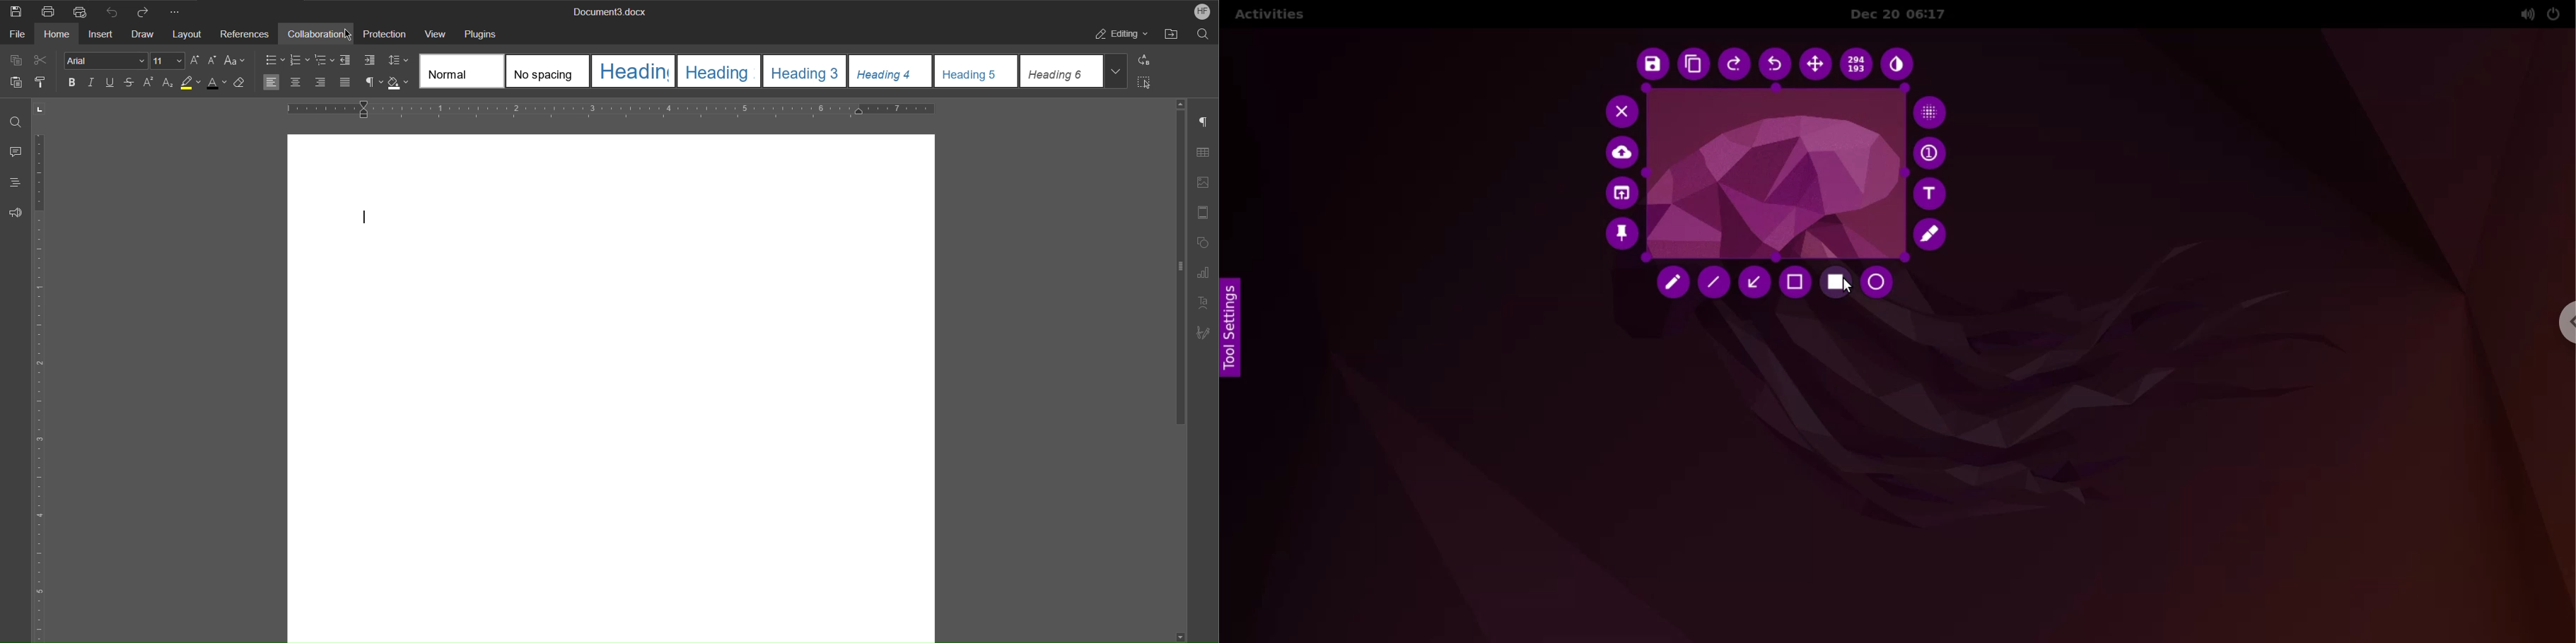 The height and width of the screenshot is (644, 2576). Describe the element at coordinates (324, 58) in the screenshot. I see `Multilevel list` at that location.